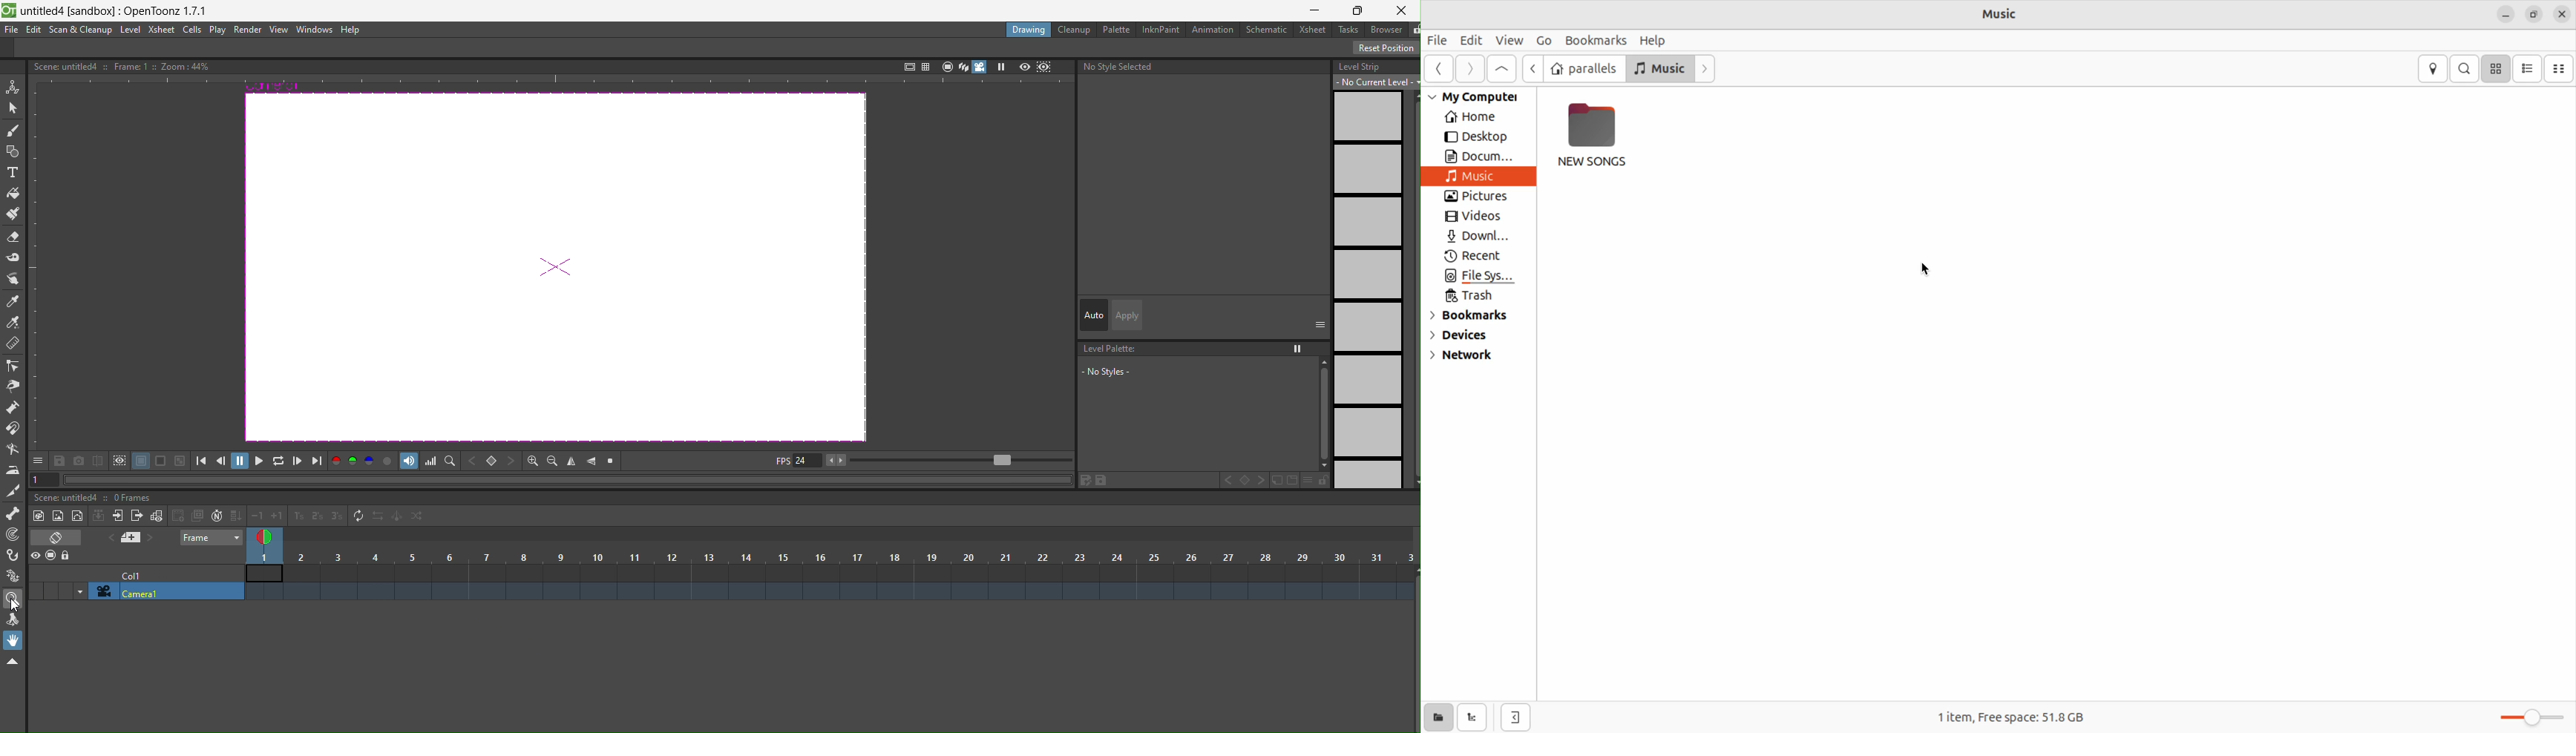 The height and width of the screenshot is (756, 2576). I want to click on , so click(13, 619).